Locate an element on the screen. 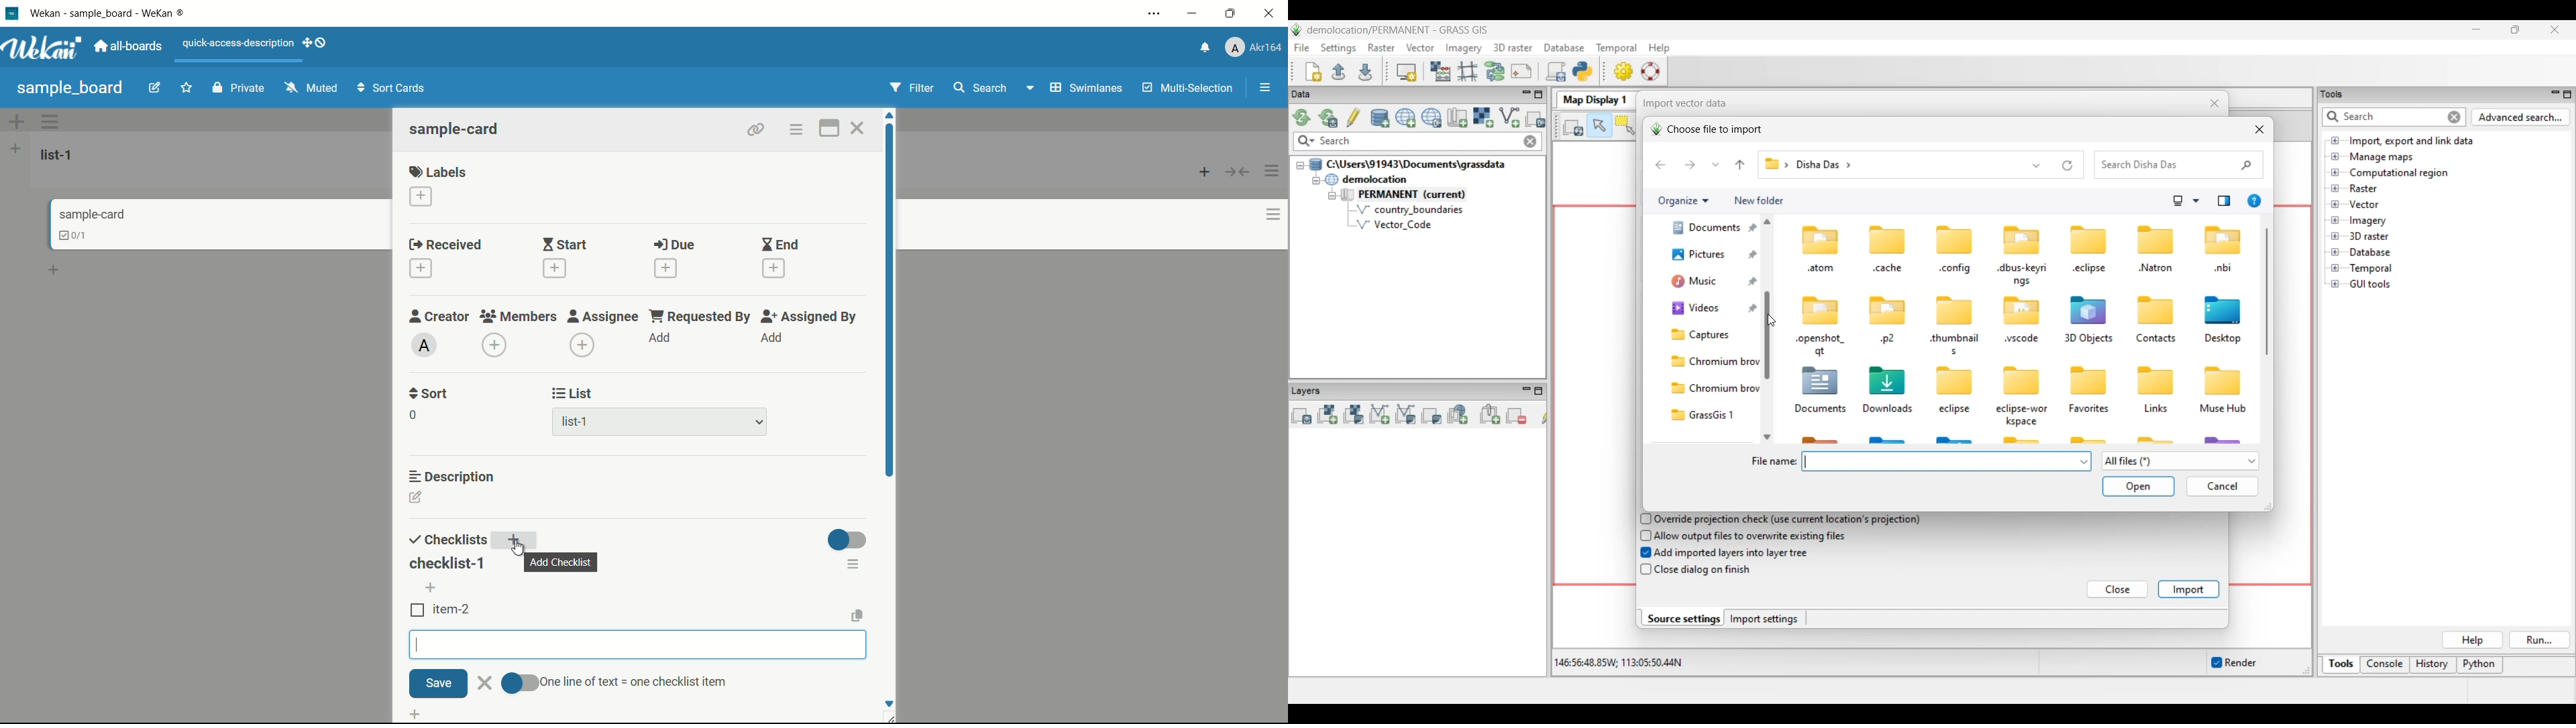  settings and more is located at coordinates (1156, 15).